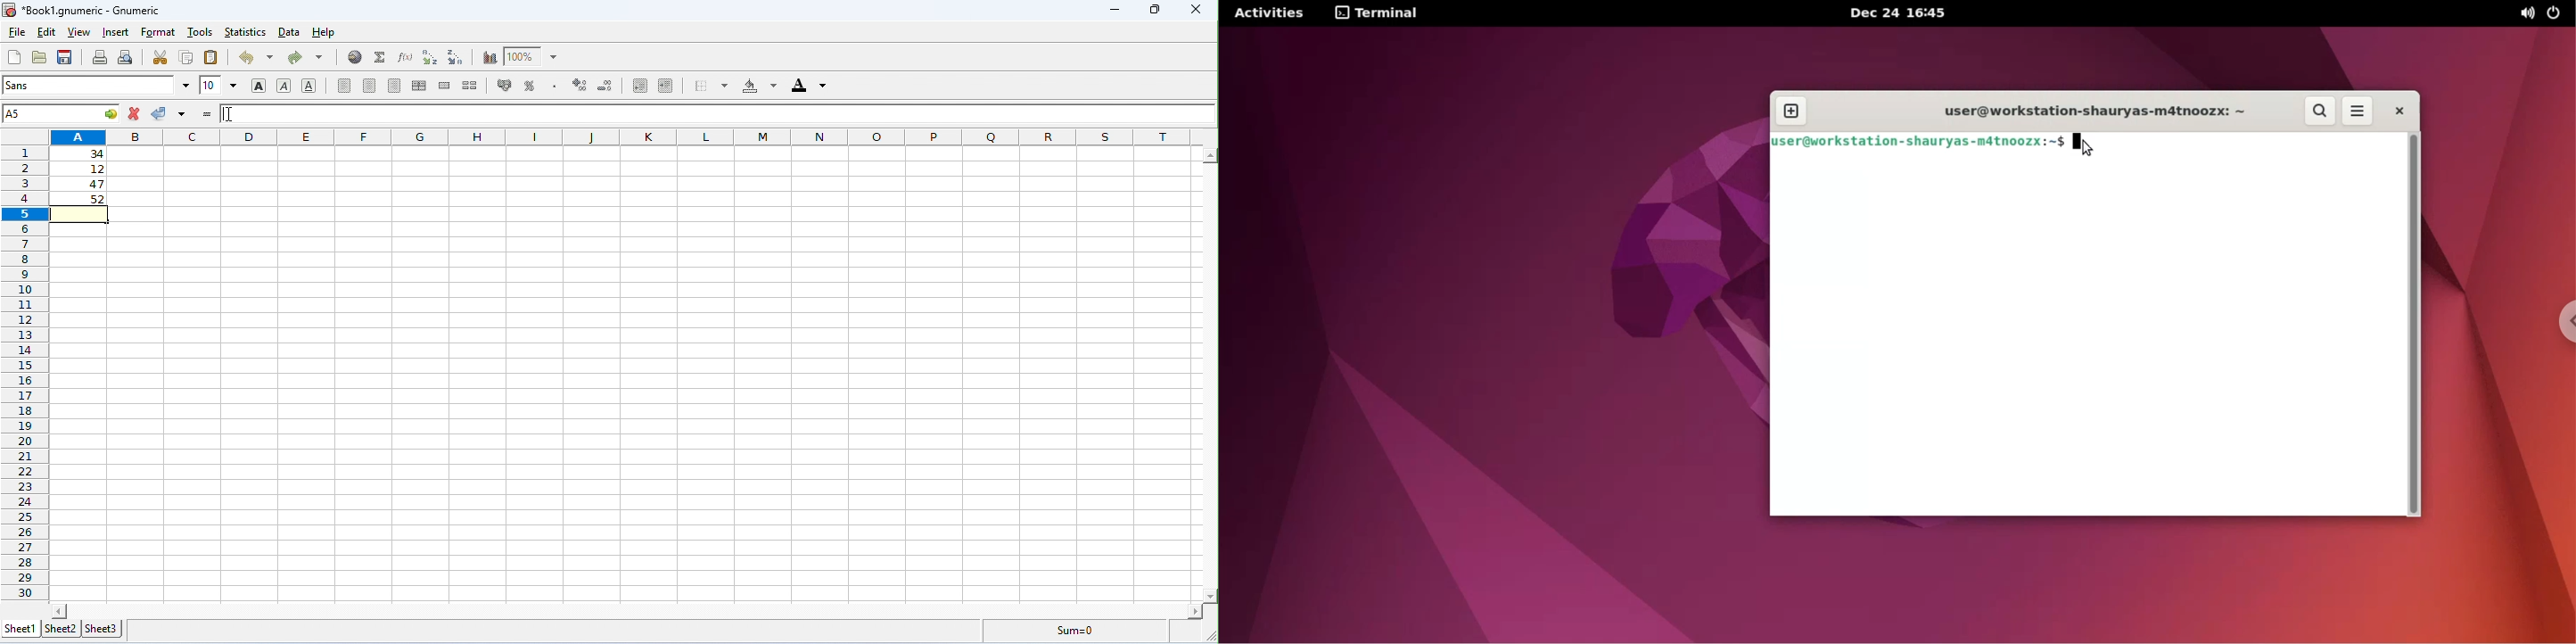 This screenshot has height=644, width=2576. What do you see at coordinates (244, 32) in the screenshot?
I see `statistics` at bounding box center [244, 32].